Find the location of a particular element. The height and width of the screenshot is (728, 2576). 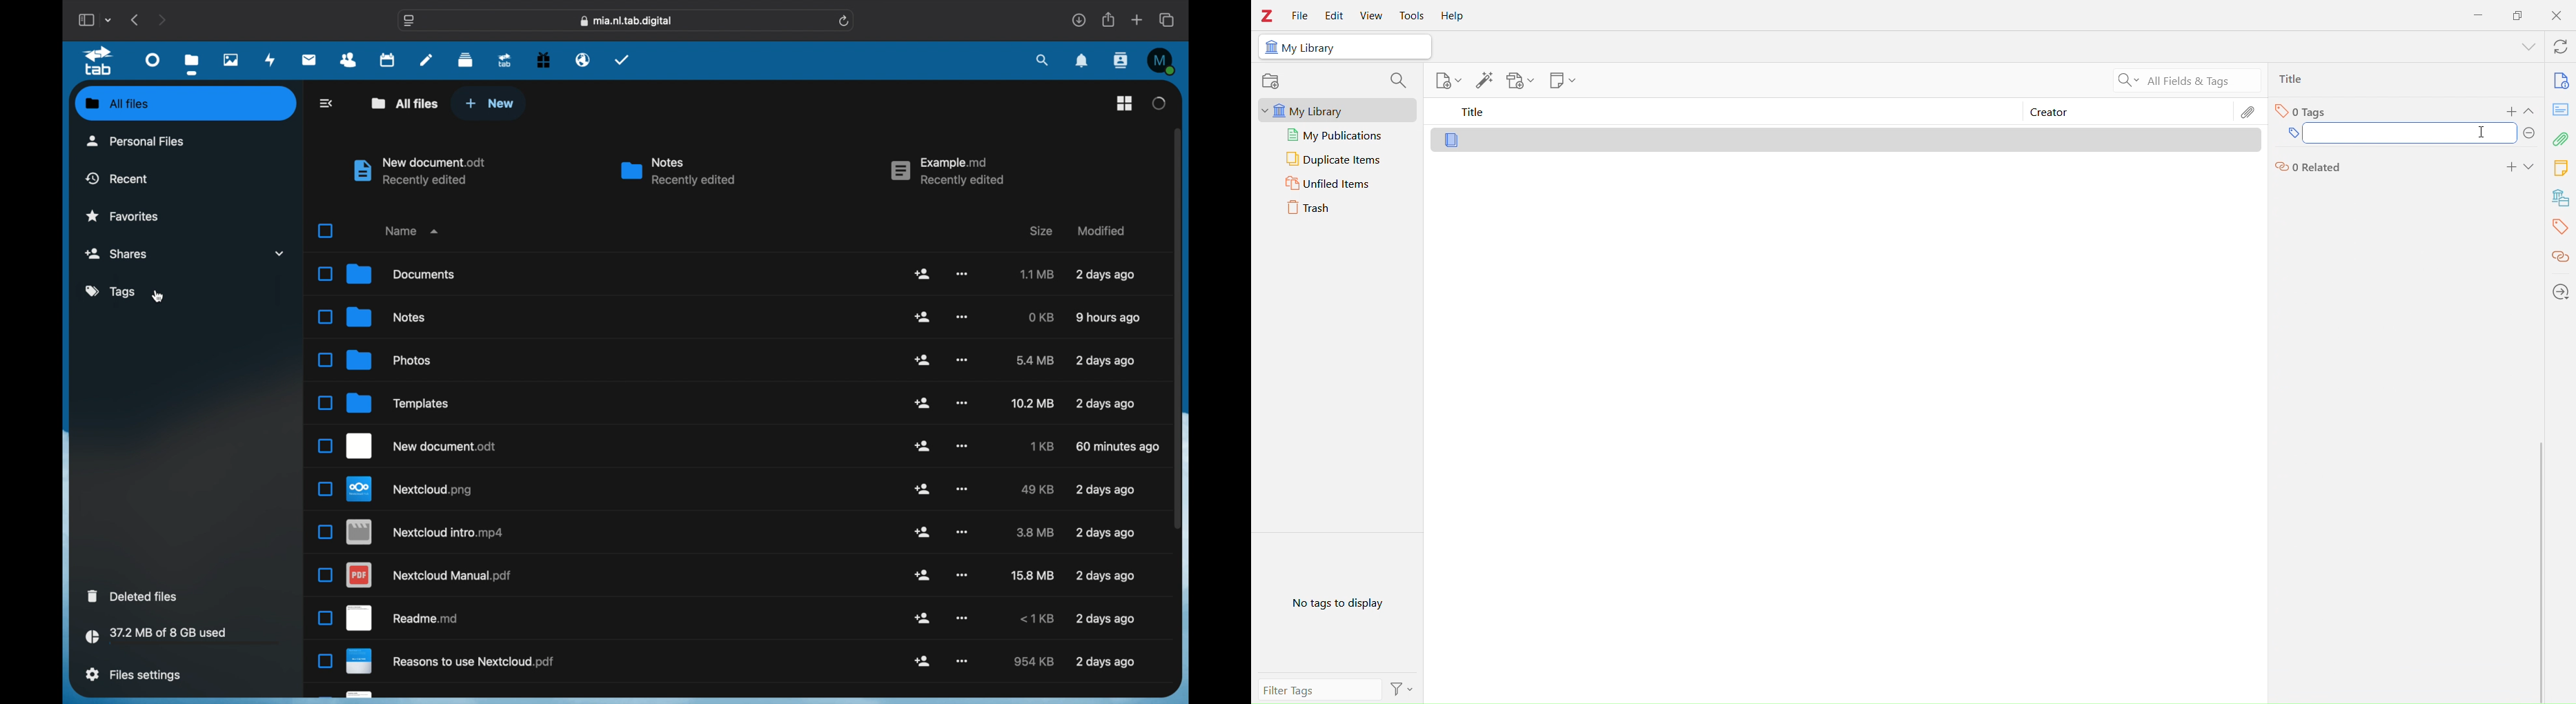

documents is located at coordinates (401, 275).